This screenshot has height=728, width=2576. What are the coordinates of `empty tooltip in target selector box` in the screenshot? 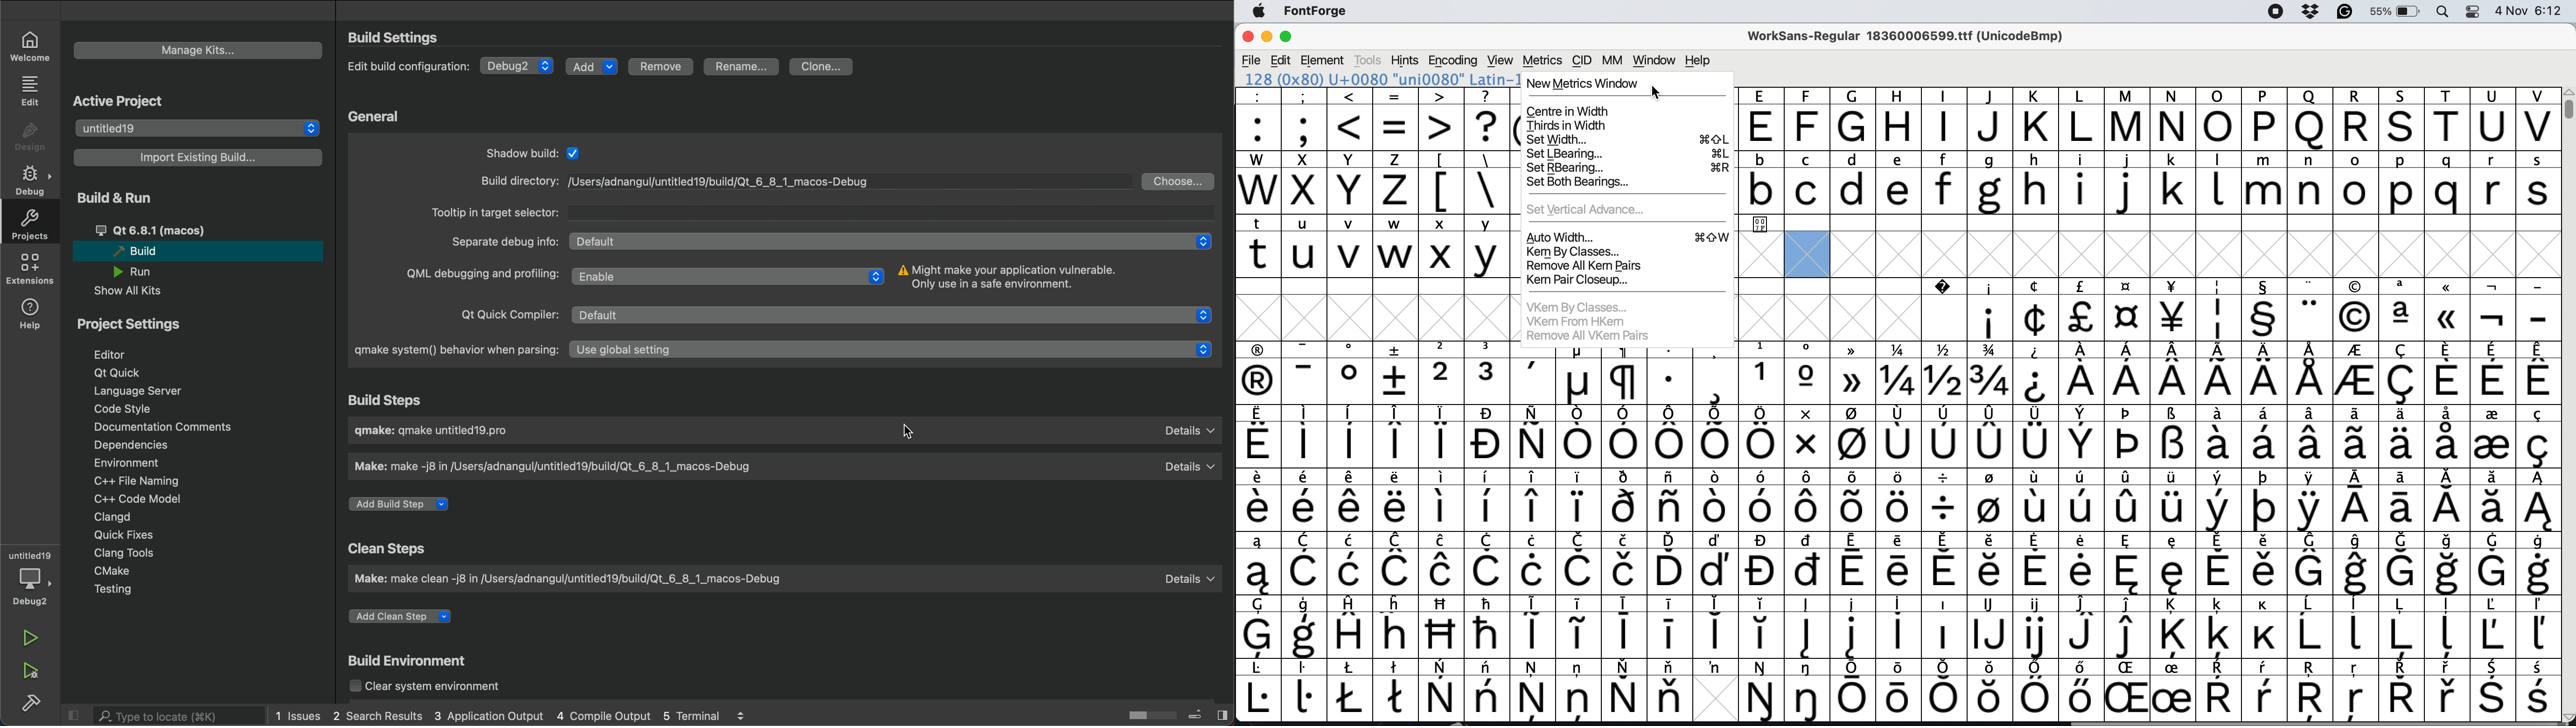 It's located at (889, 210).